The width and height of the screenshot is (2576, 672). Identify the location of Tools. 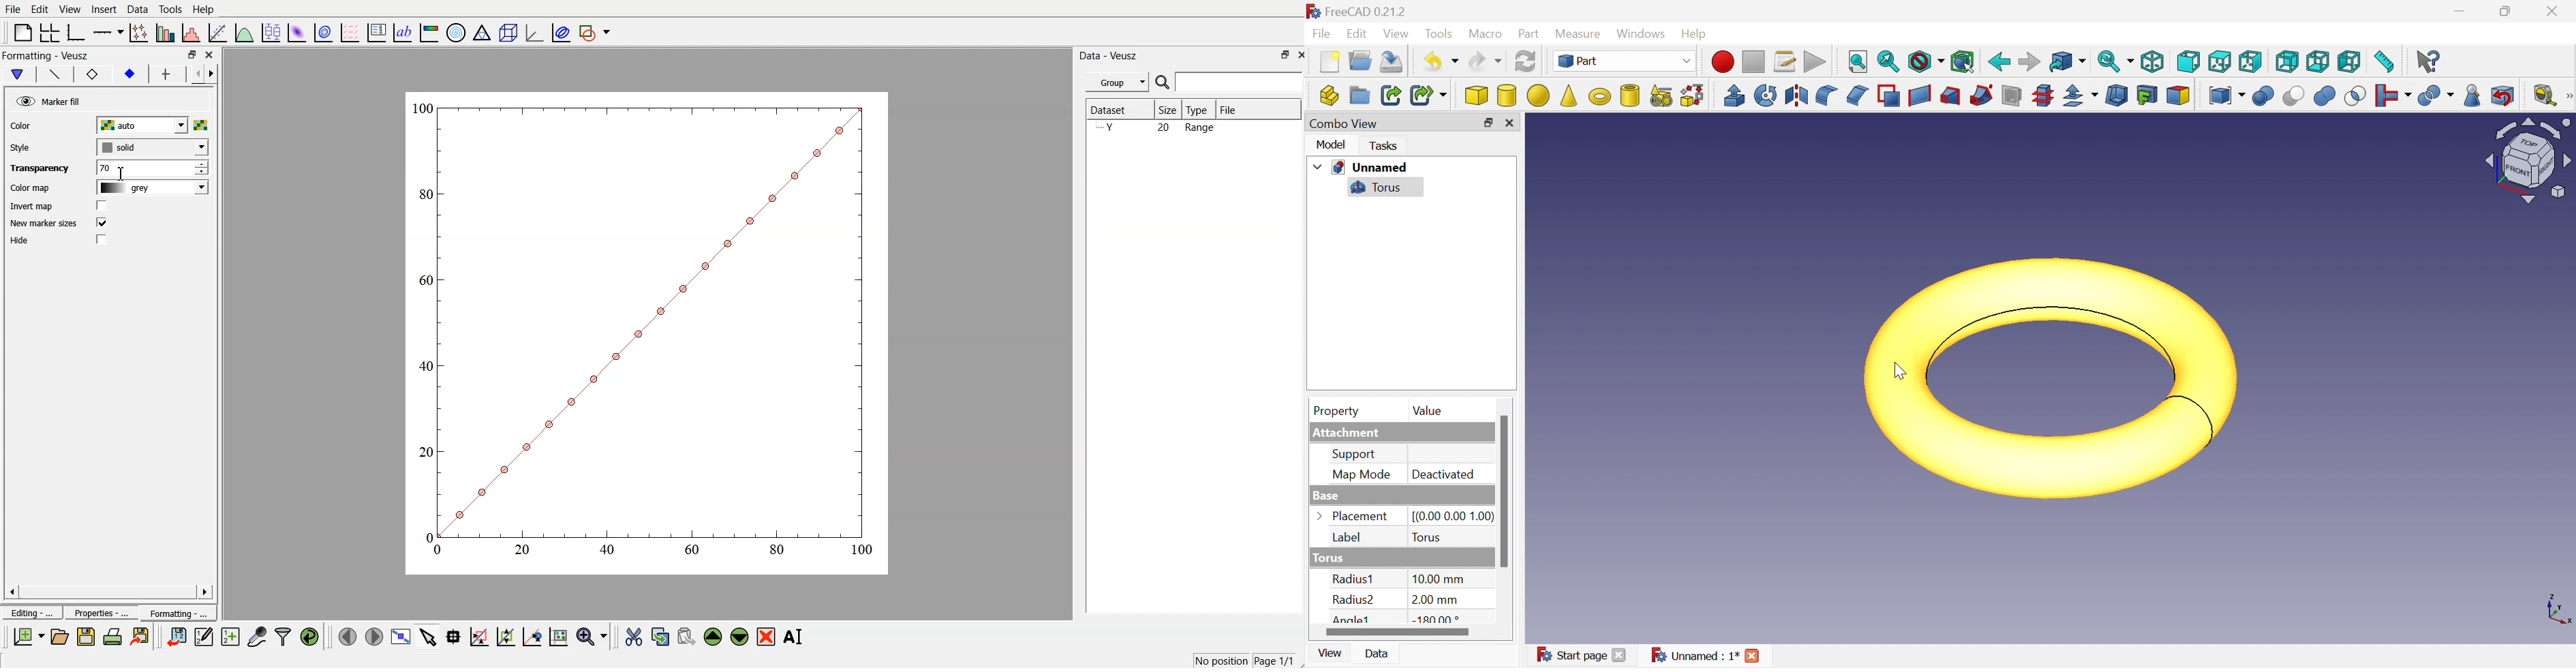
(1438, 33).